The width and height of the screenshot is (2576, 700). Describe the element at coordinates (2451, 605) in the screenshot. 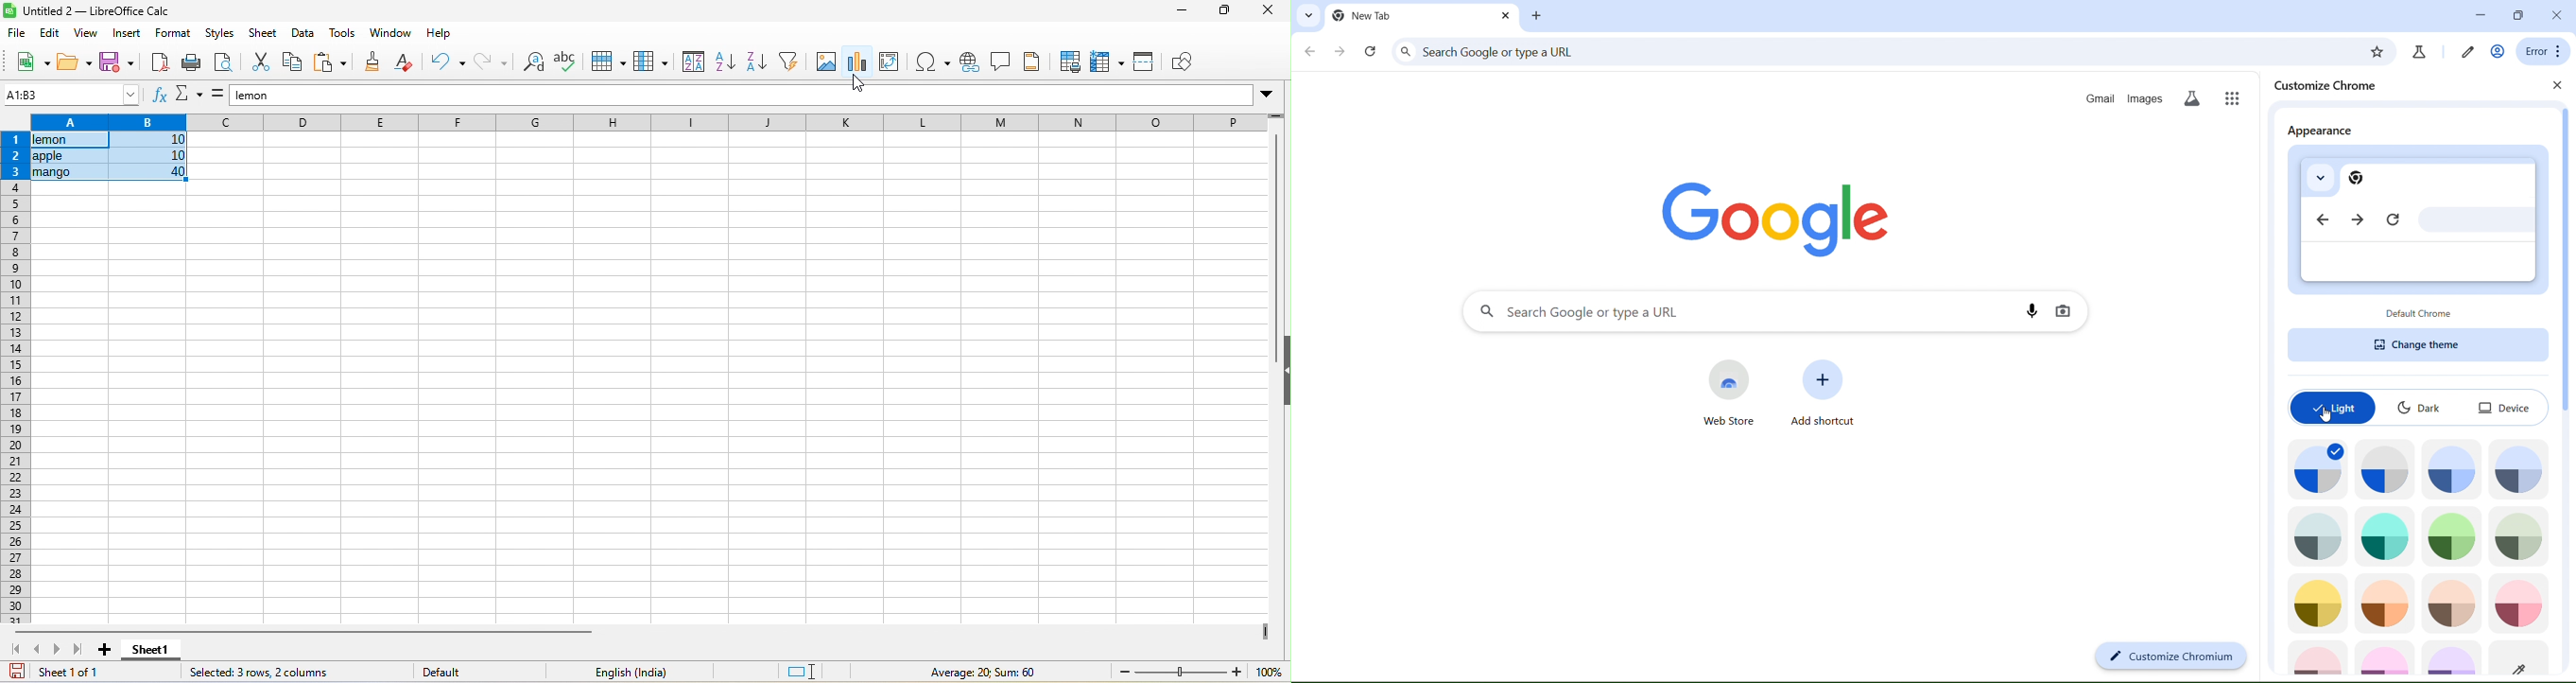

I see `image` at that location.